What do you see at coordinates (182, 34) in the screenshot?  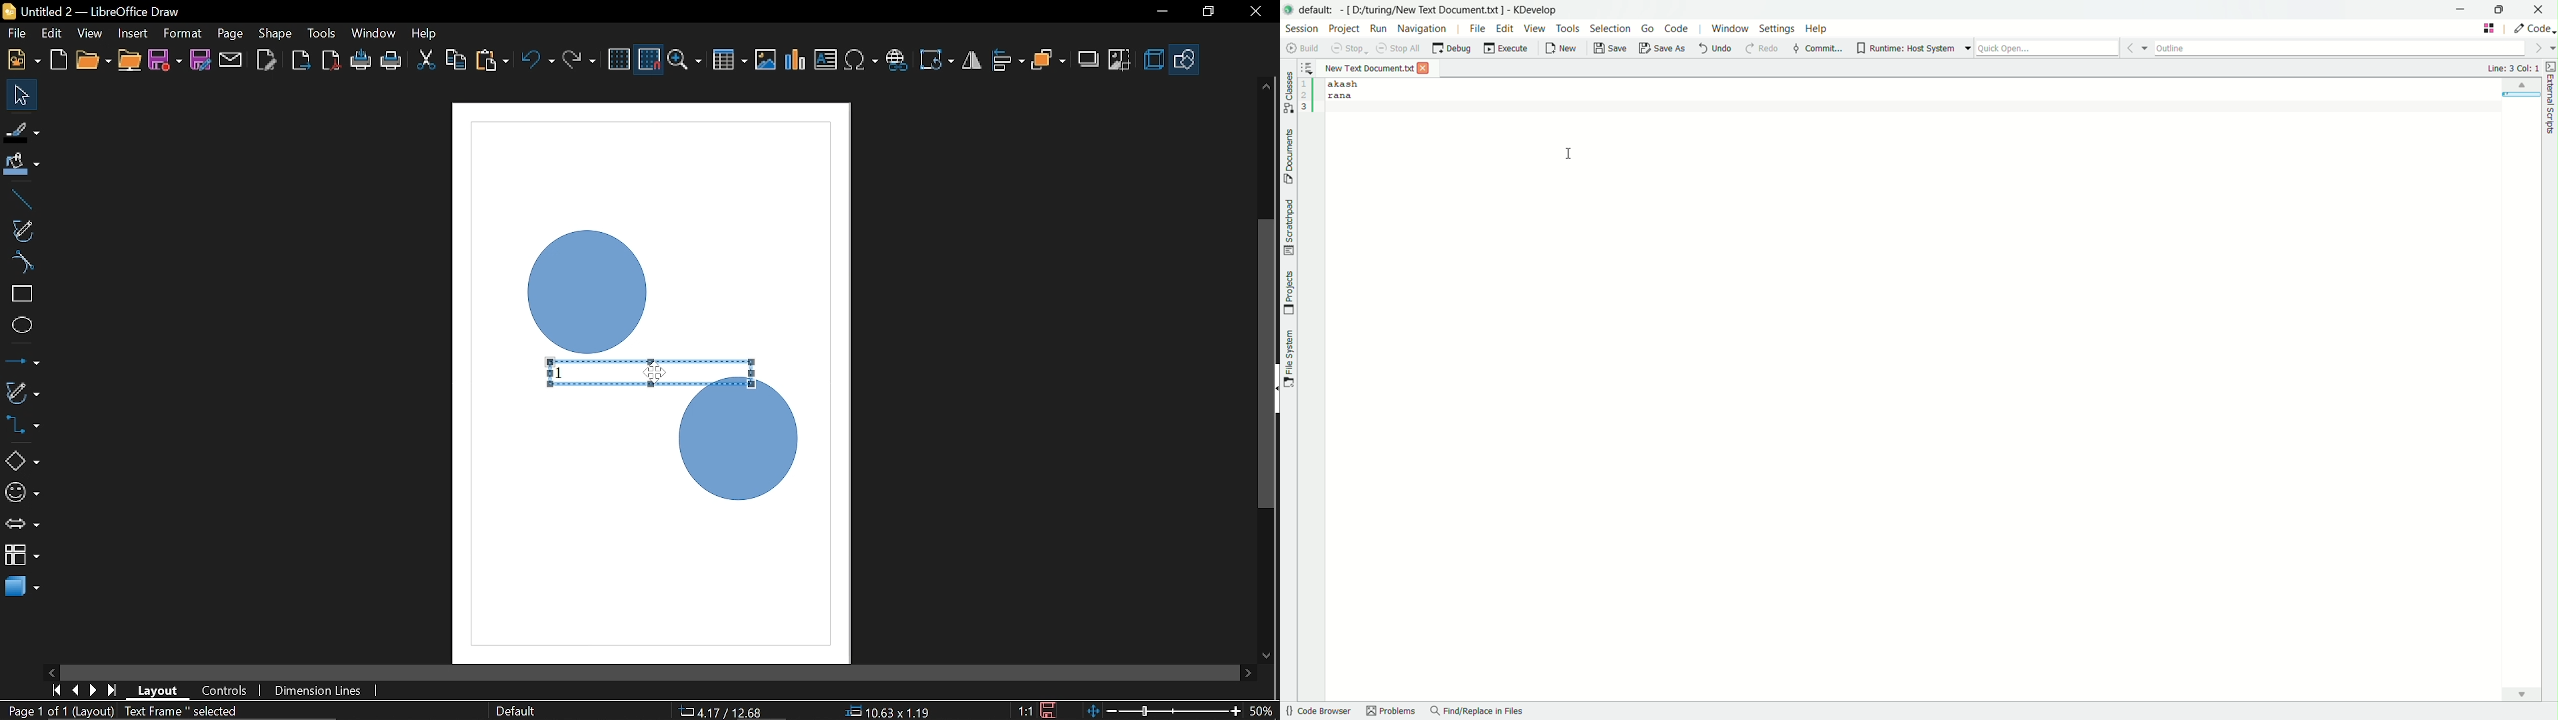 I see `Format` at bounding box center [182, 34].